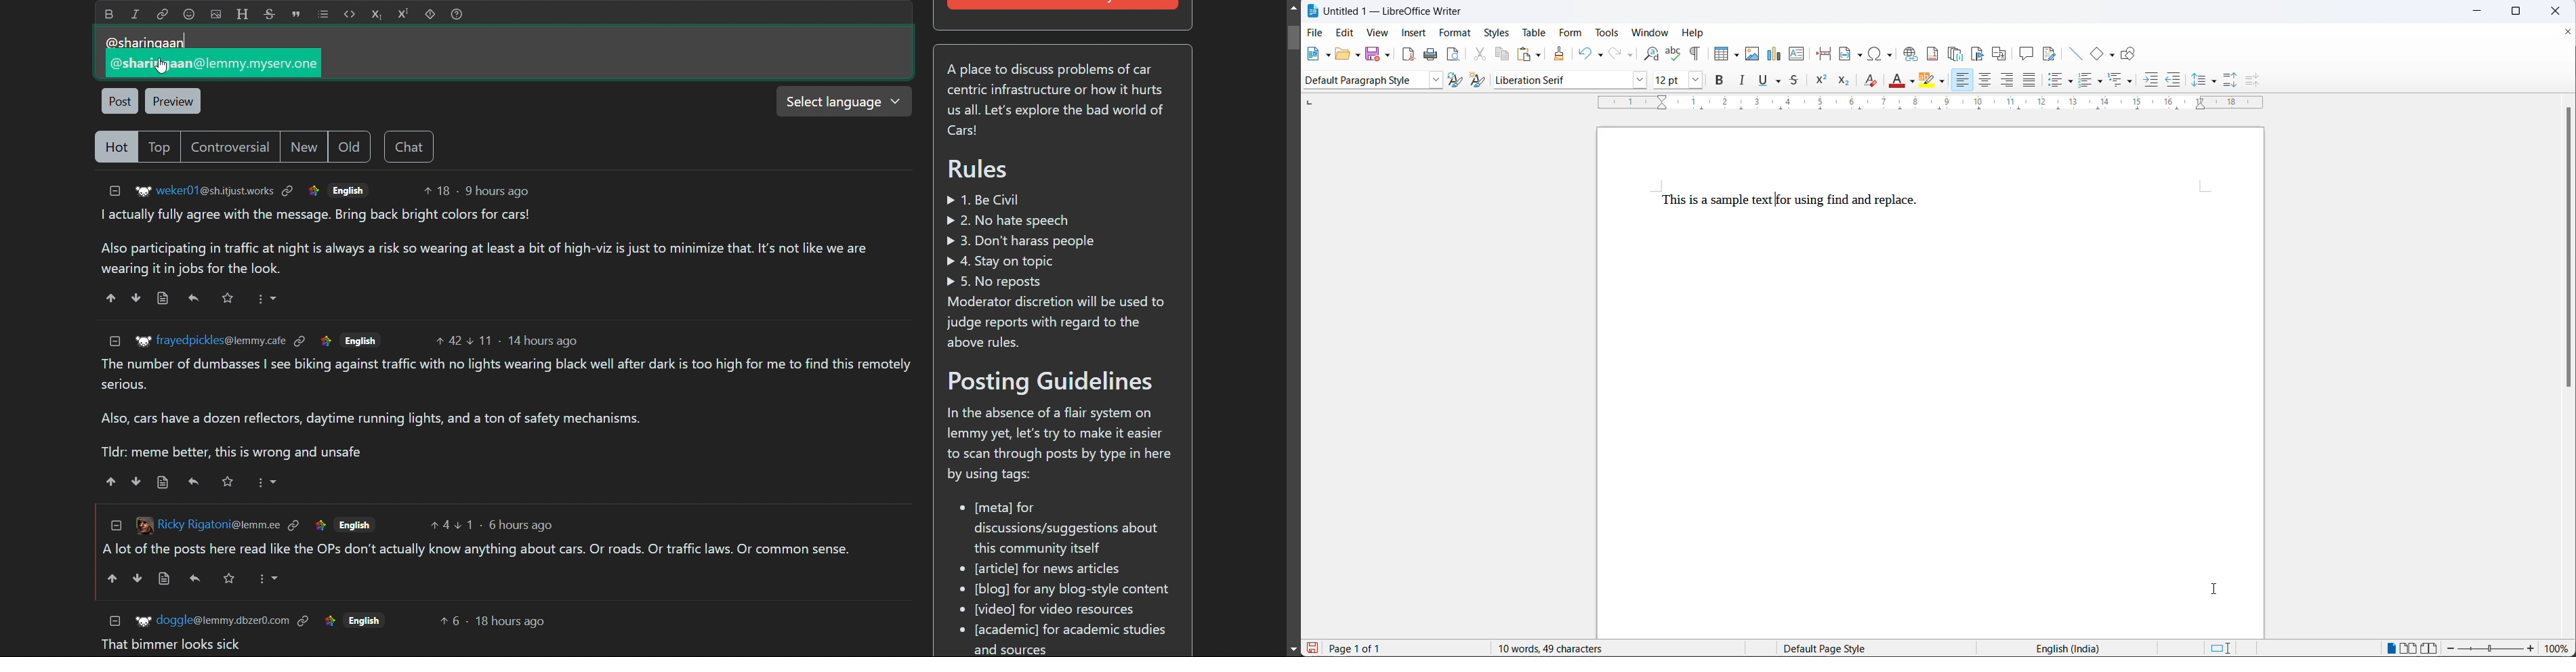 This screenshot has height=672, width=2576. What do you see at coordinates (270, 14) in the screenshot?
I see `strikethrough` at bounding box center [270, 14].